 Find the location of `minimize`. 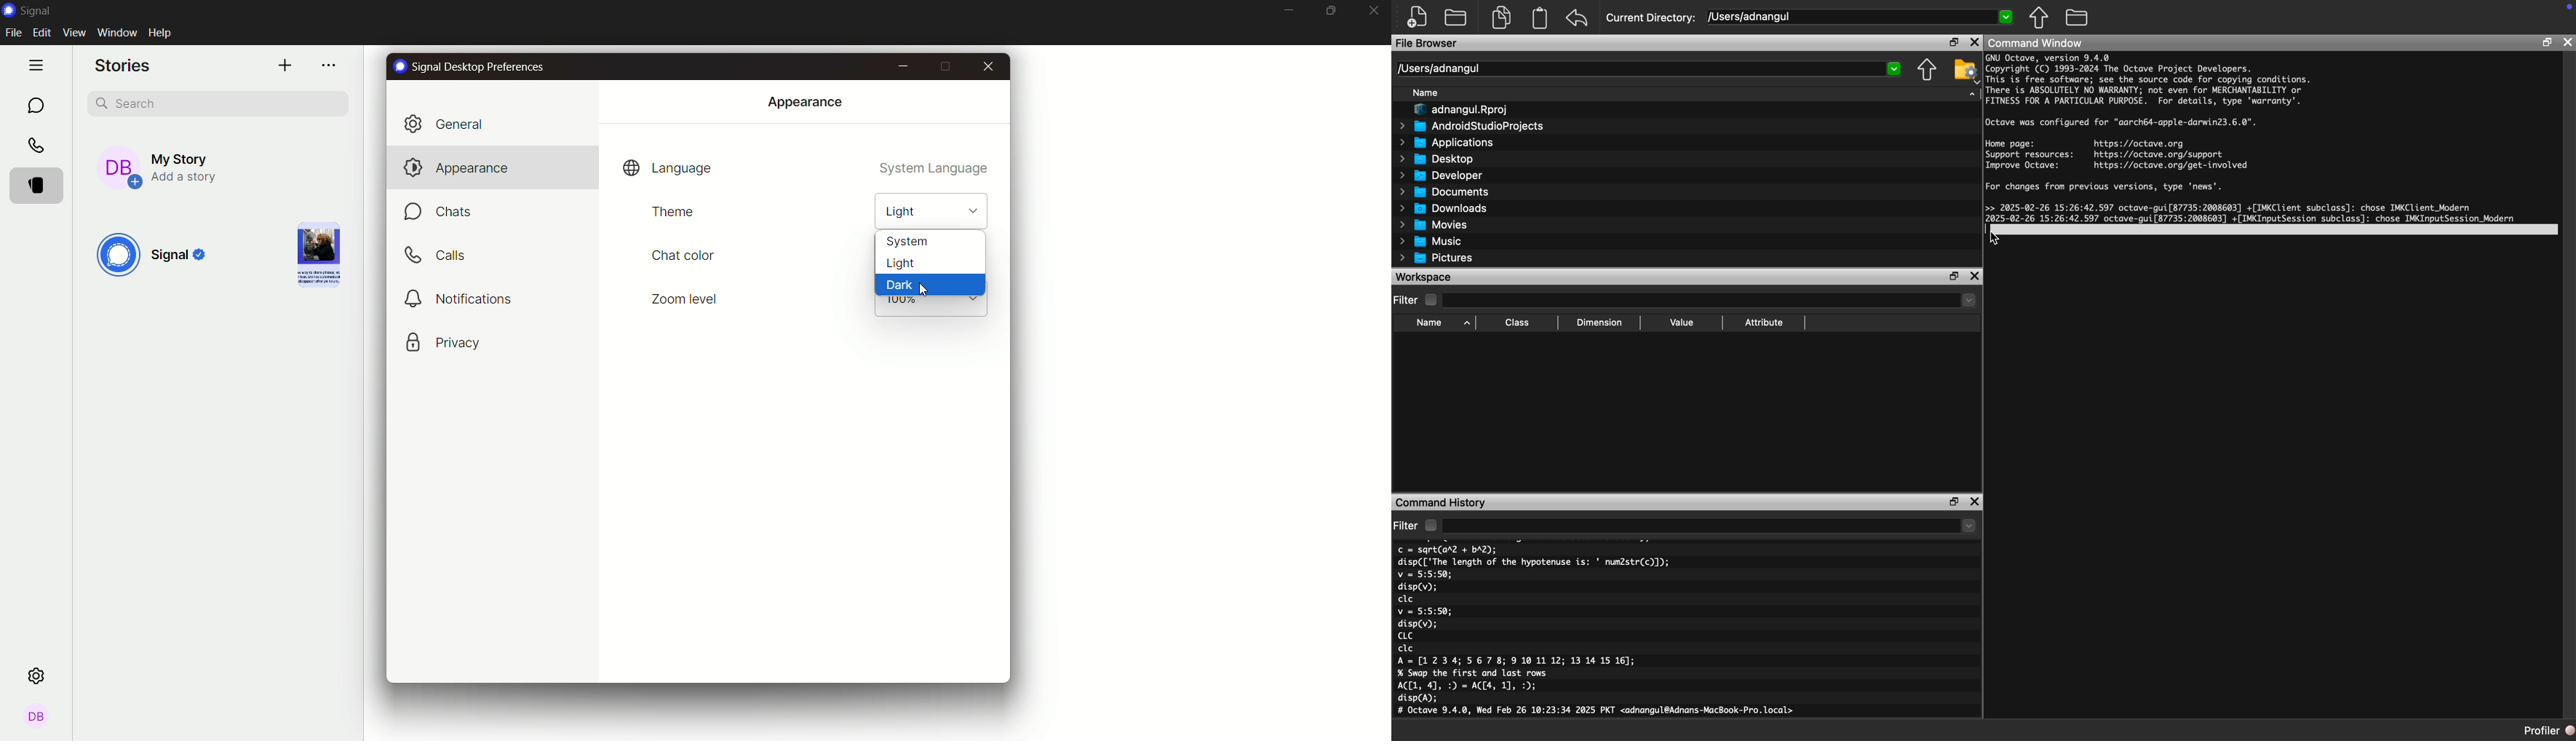

minimize is located at coordinates (902, 65).